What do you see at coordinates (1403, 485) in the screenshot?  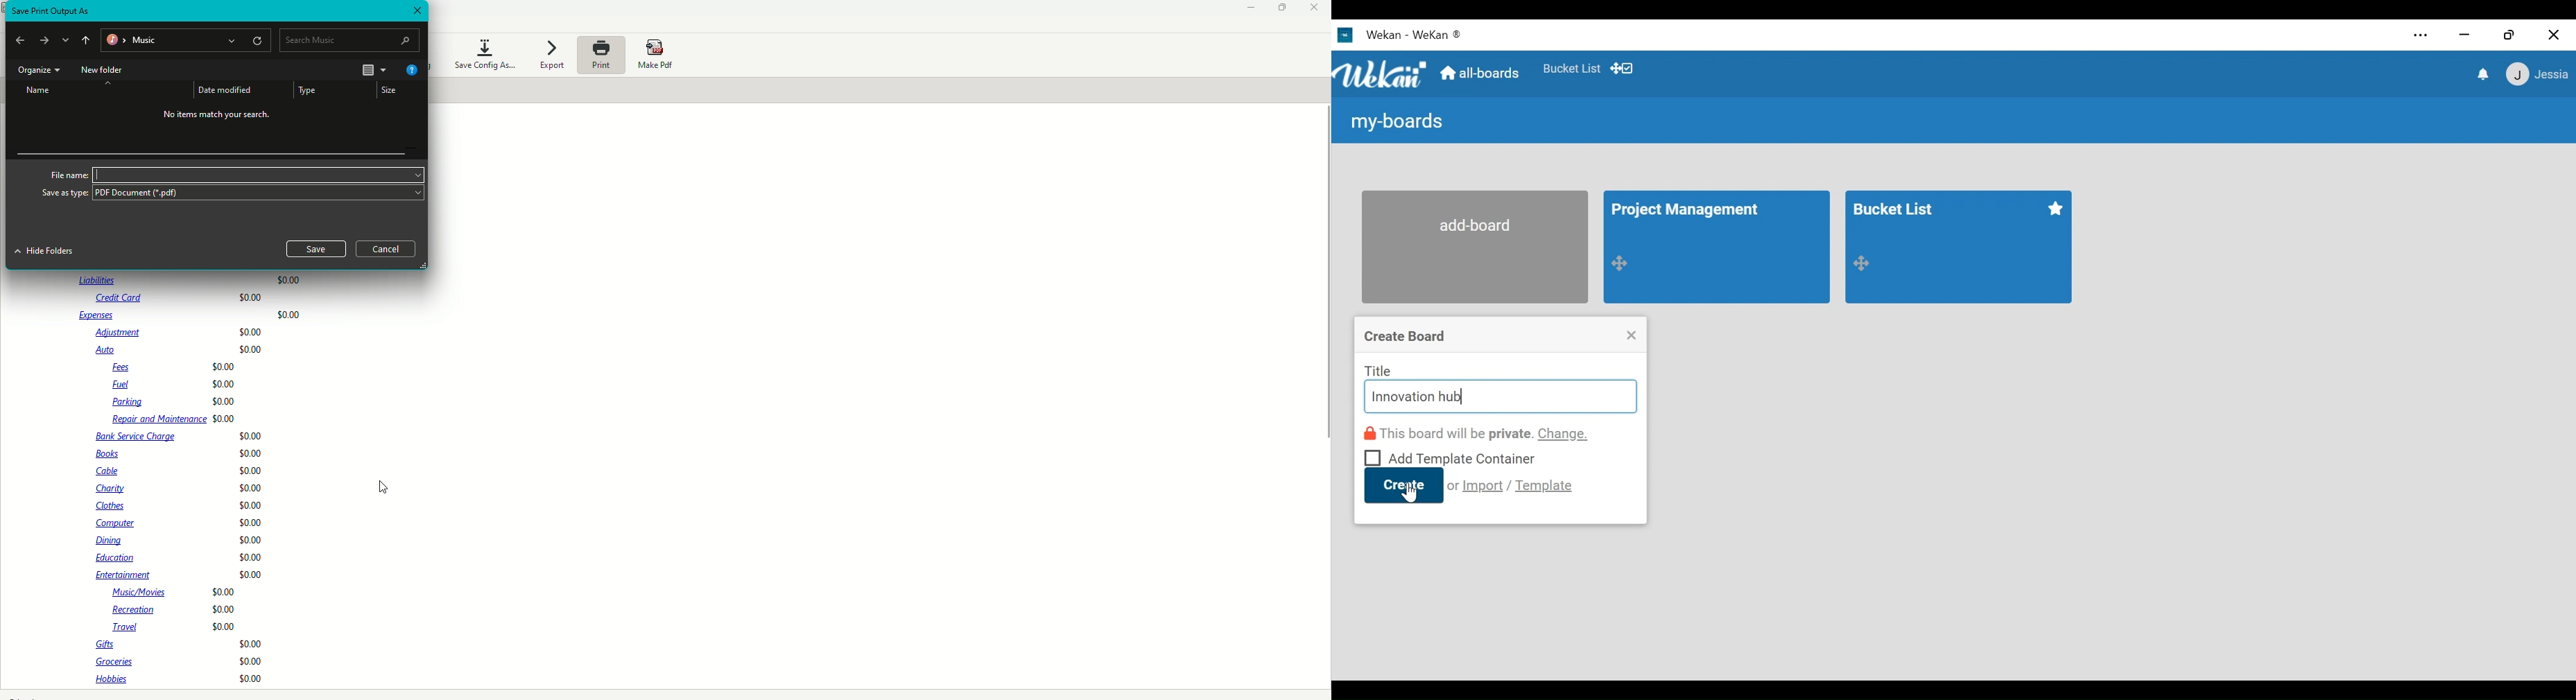 I see `Create` at bounding box center [1403, 485].